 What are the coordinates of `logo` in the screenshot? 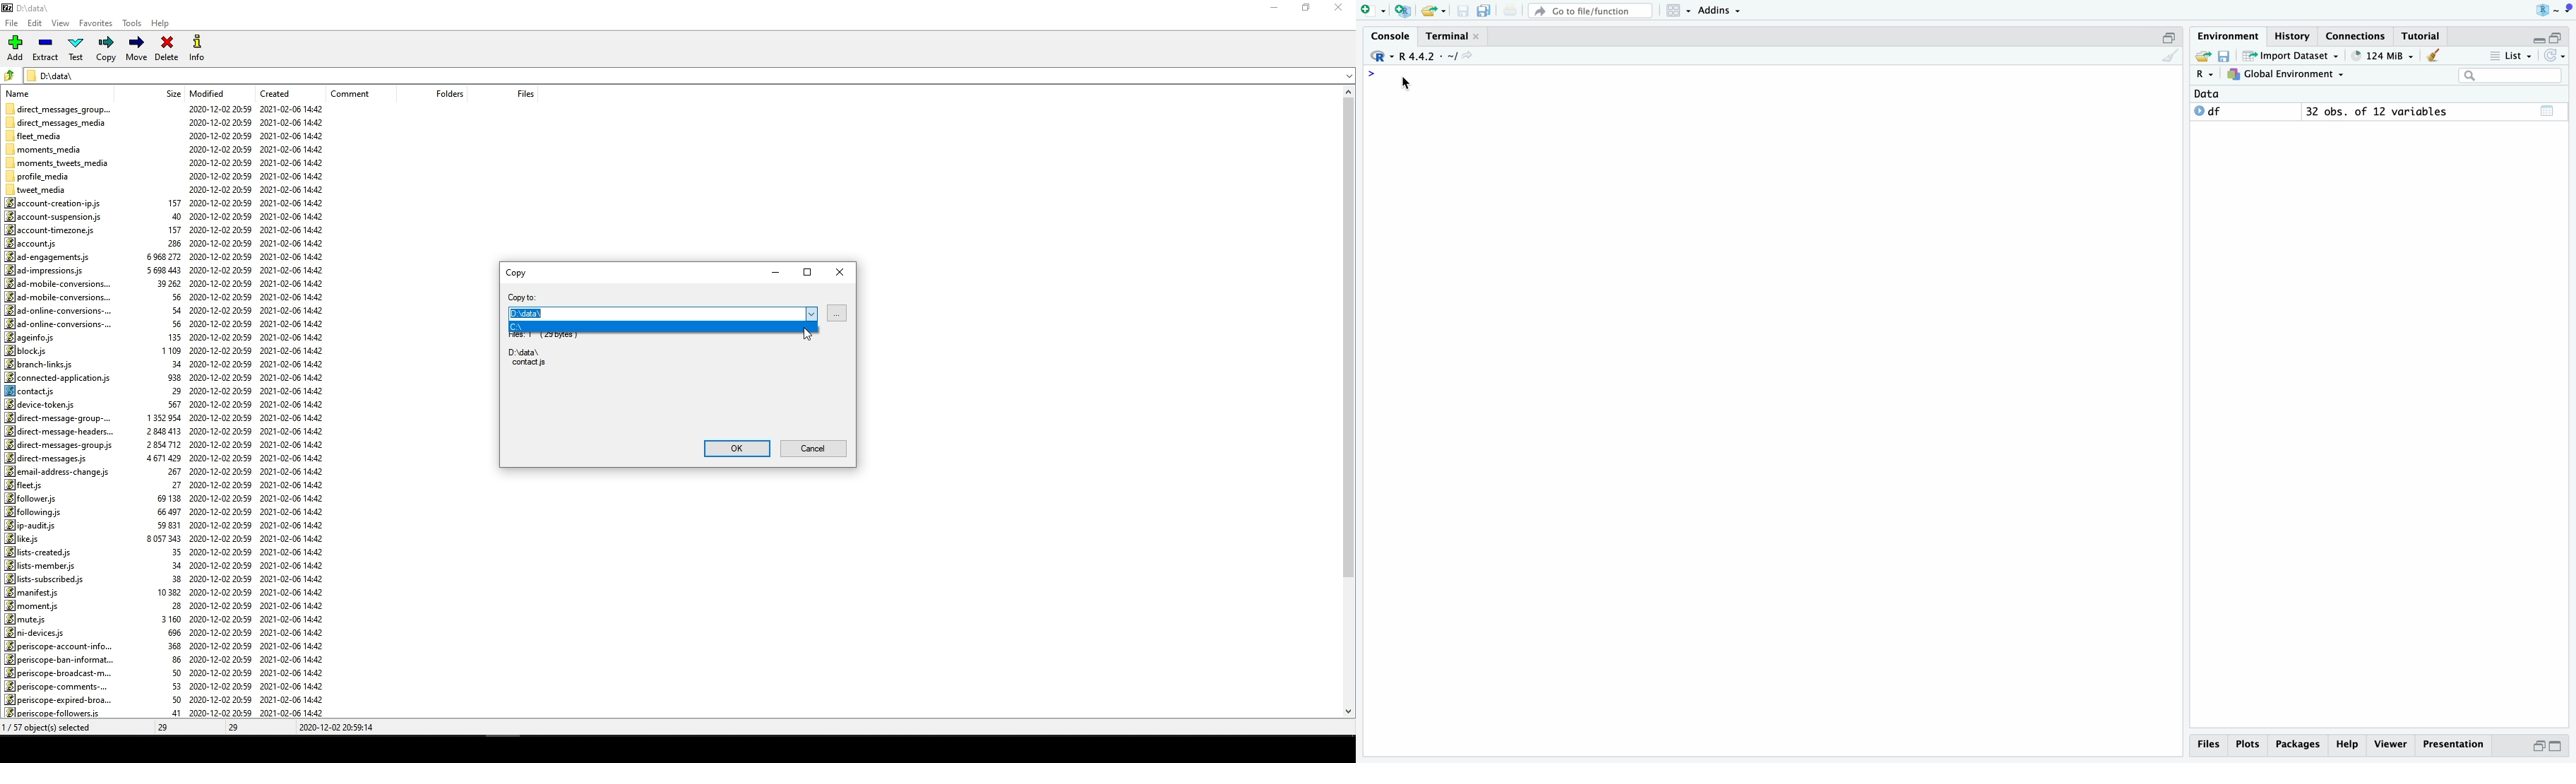 It's located at (2554, 10).